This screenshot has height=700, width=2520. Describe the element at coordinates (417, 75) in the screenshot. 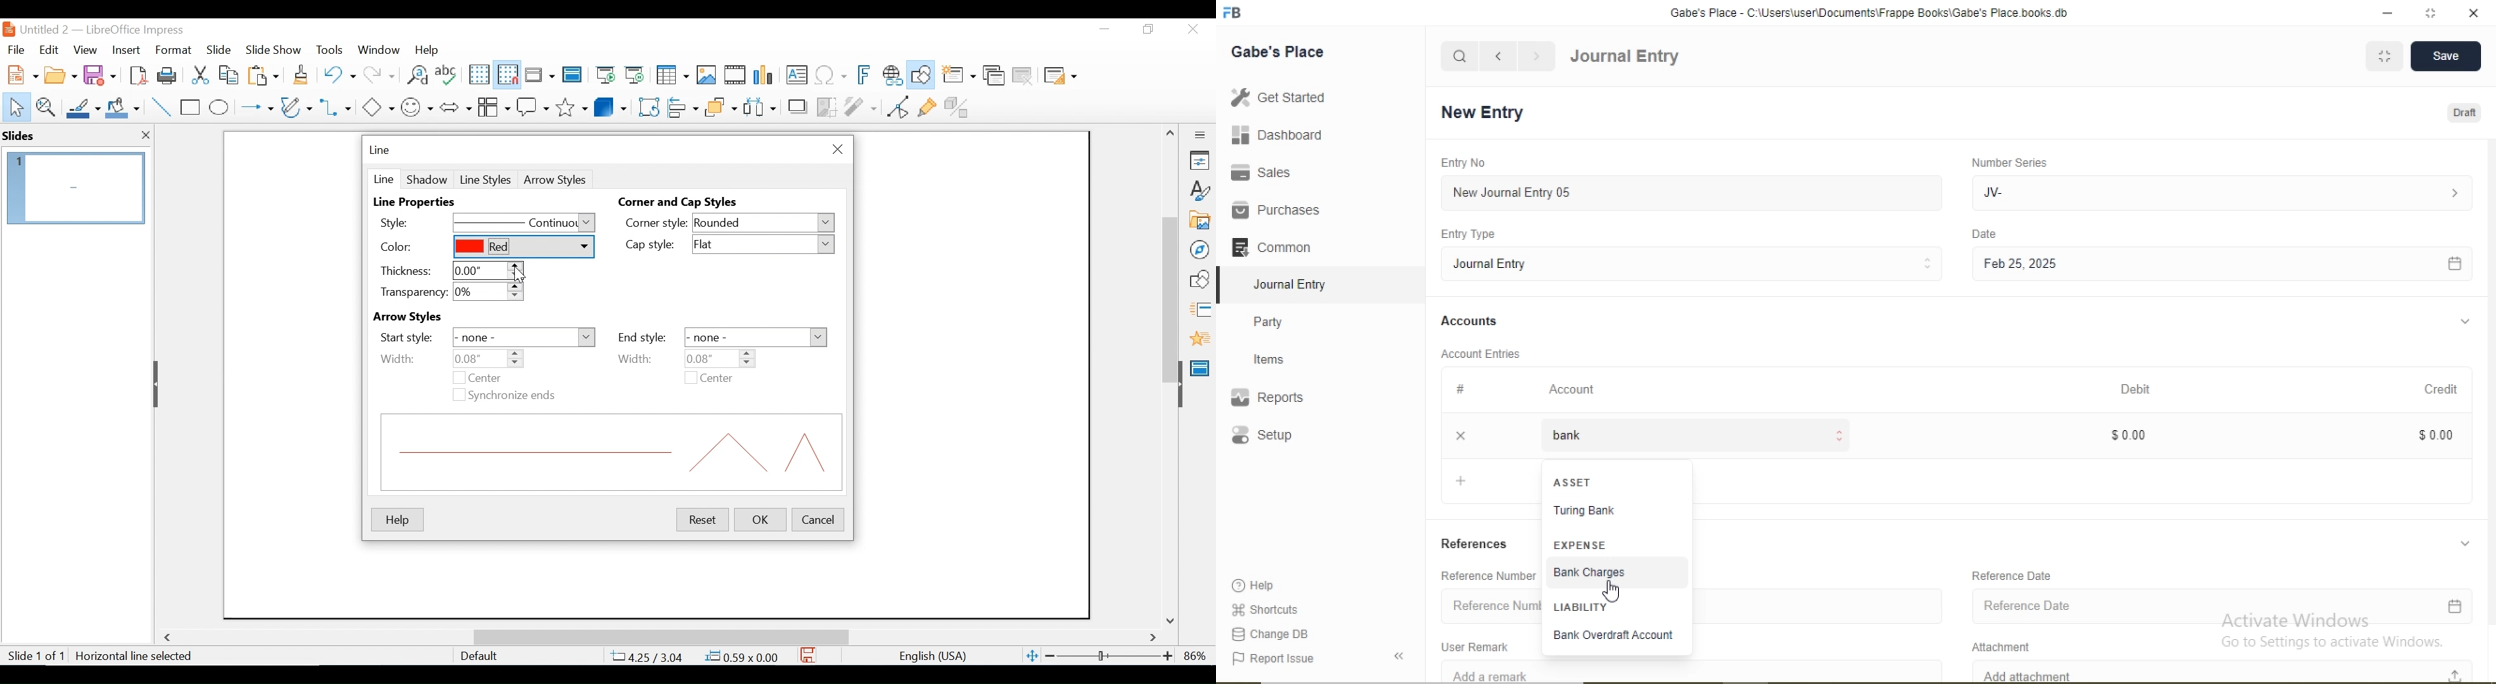

I see `Find and Replace` at that location.